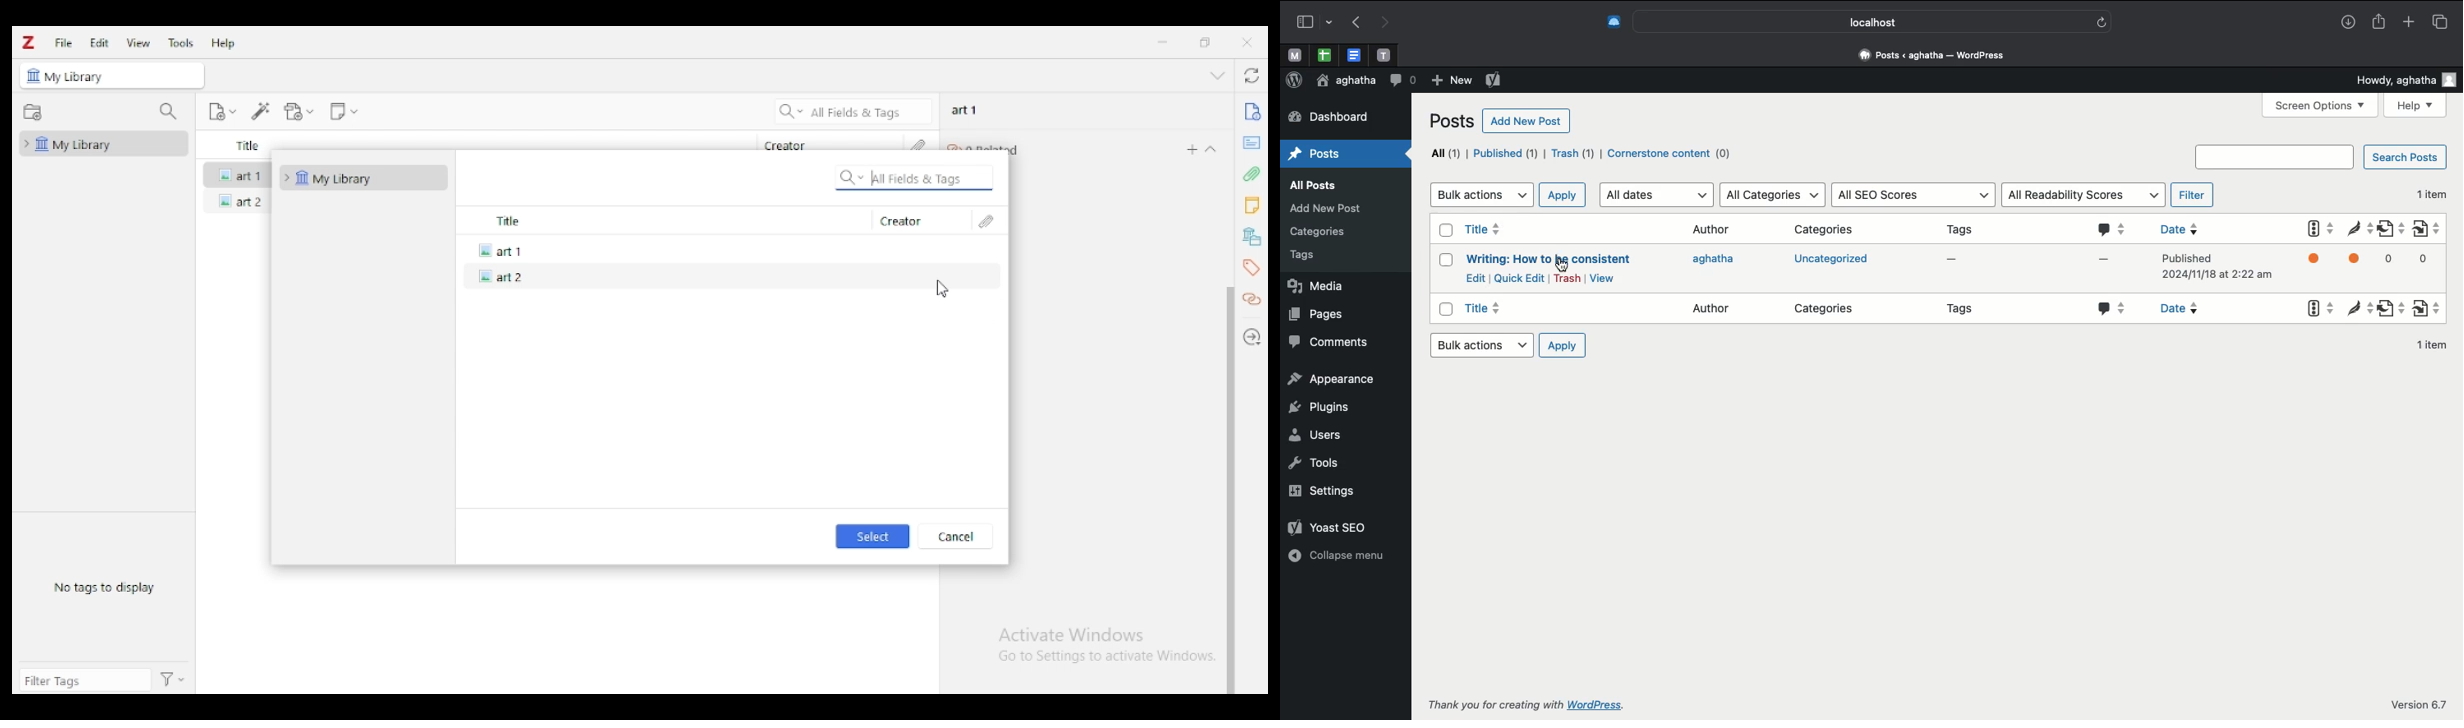 The width and height of the screenshot is (2464, 728). What do you see at coordinates (33, 113) in the screenshot?
I see `new collection` at bounding box center [33, 113].